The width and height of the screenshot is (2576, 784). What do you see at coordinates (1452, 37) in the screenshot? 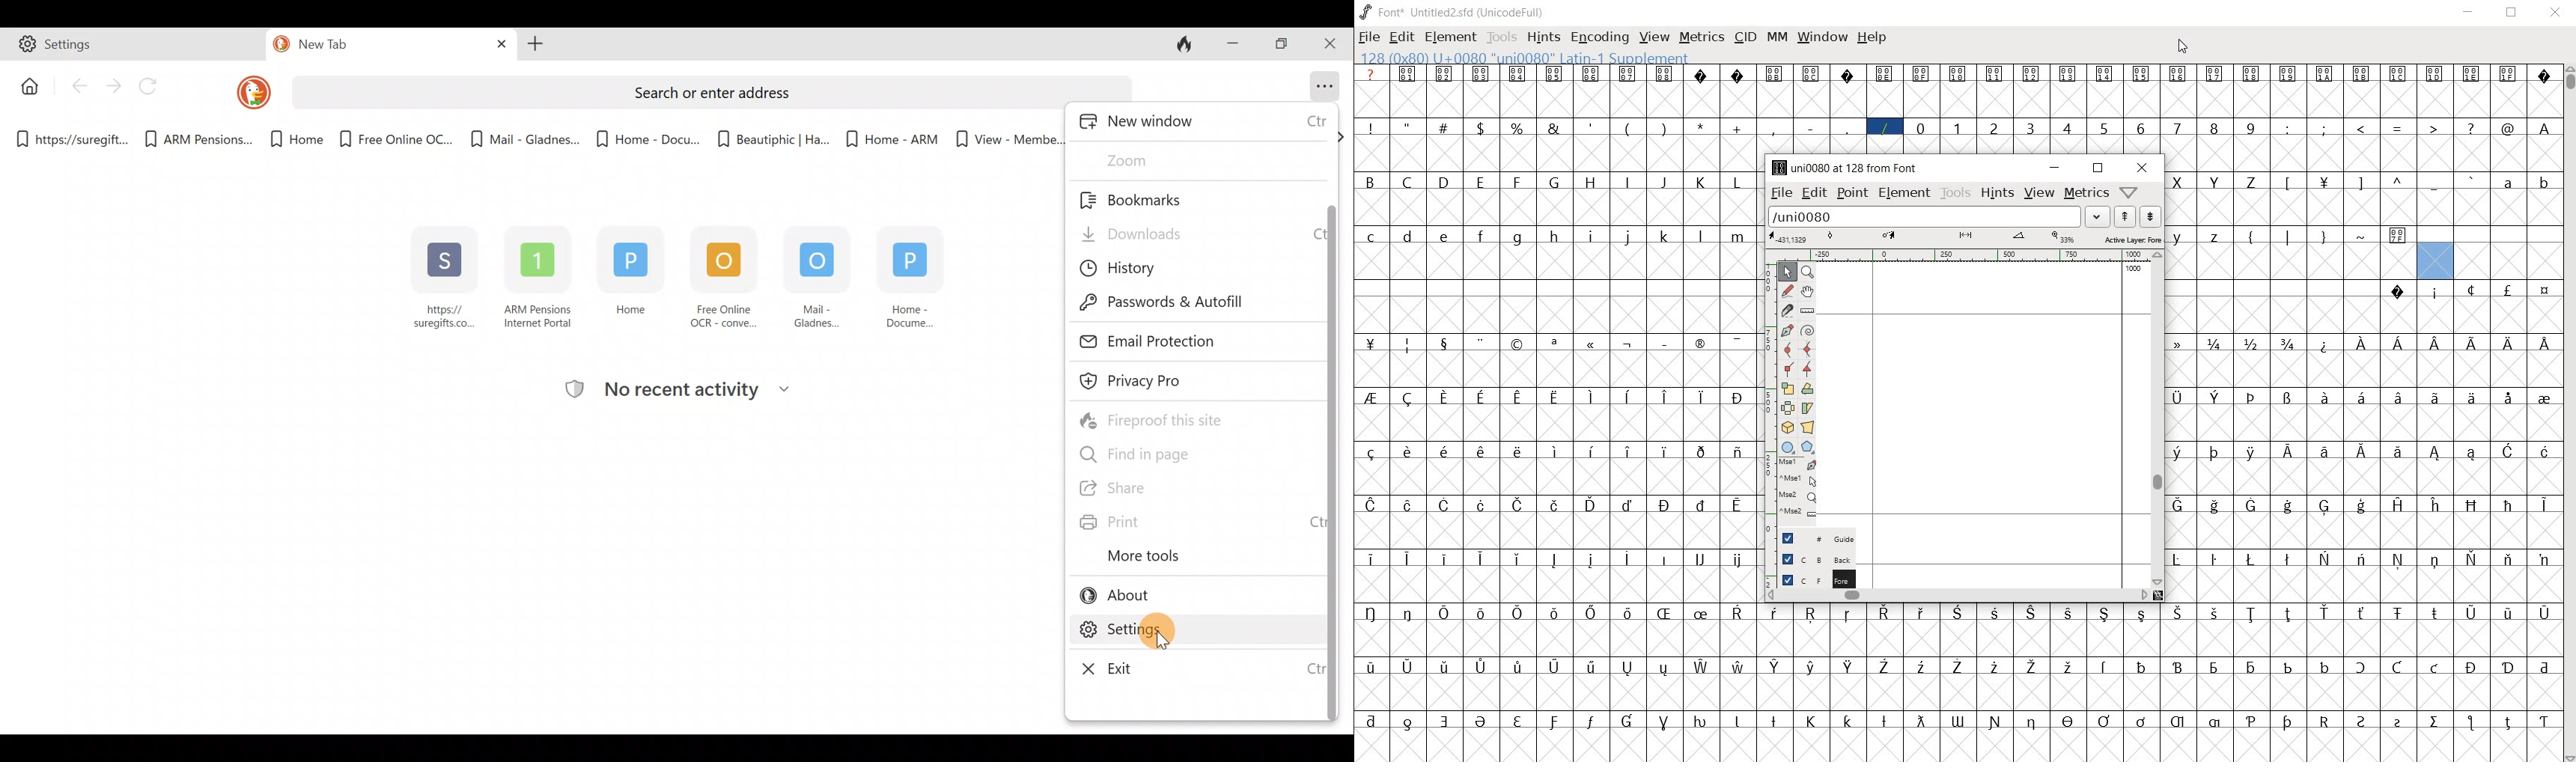
I see `ELEMENT` at bounding box center [1452, 37].